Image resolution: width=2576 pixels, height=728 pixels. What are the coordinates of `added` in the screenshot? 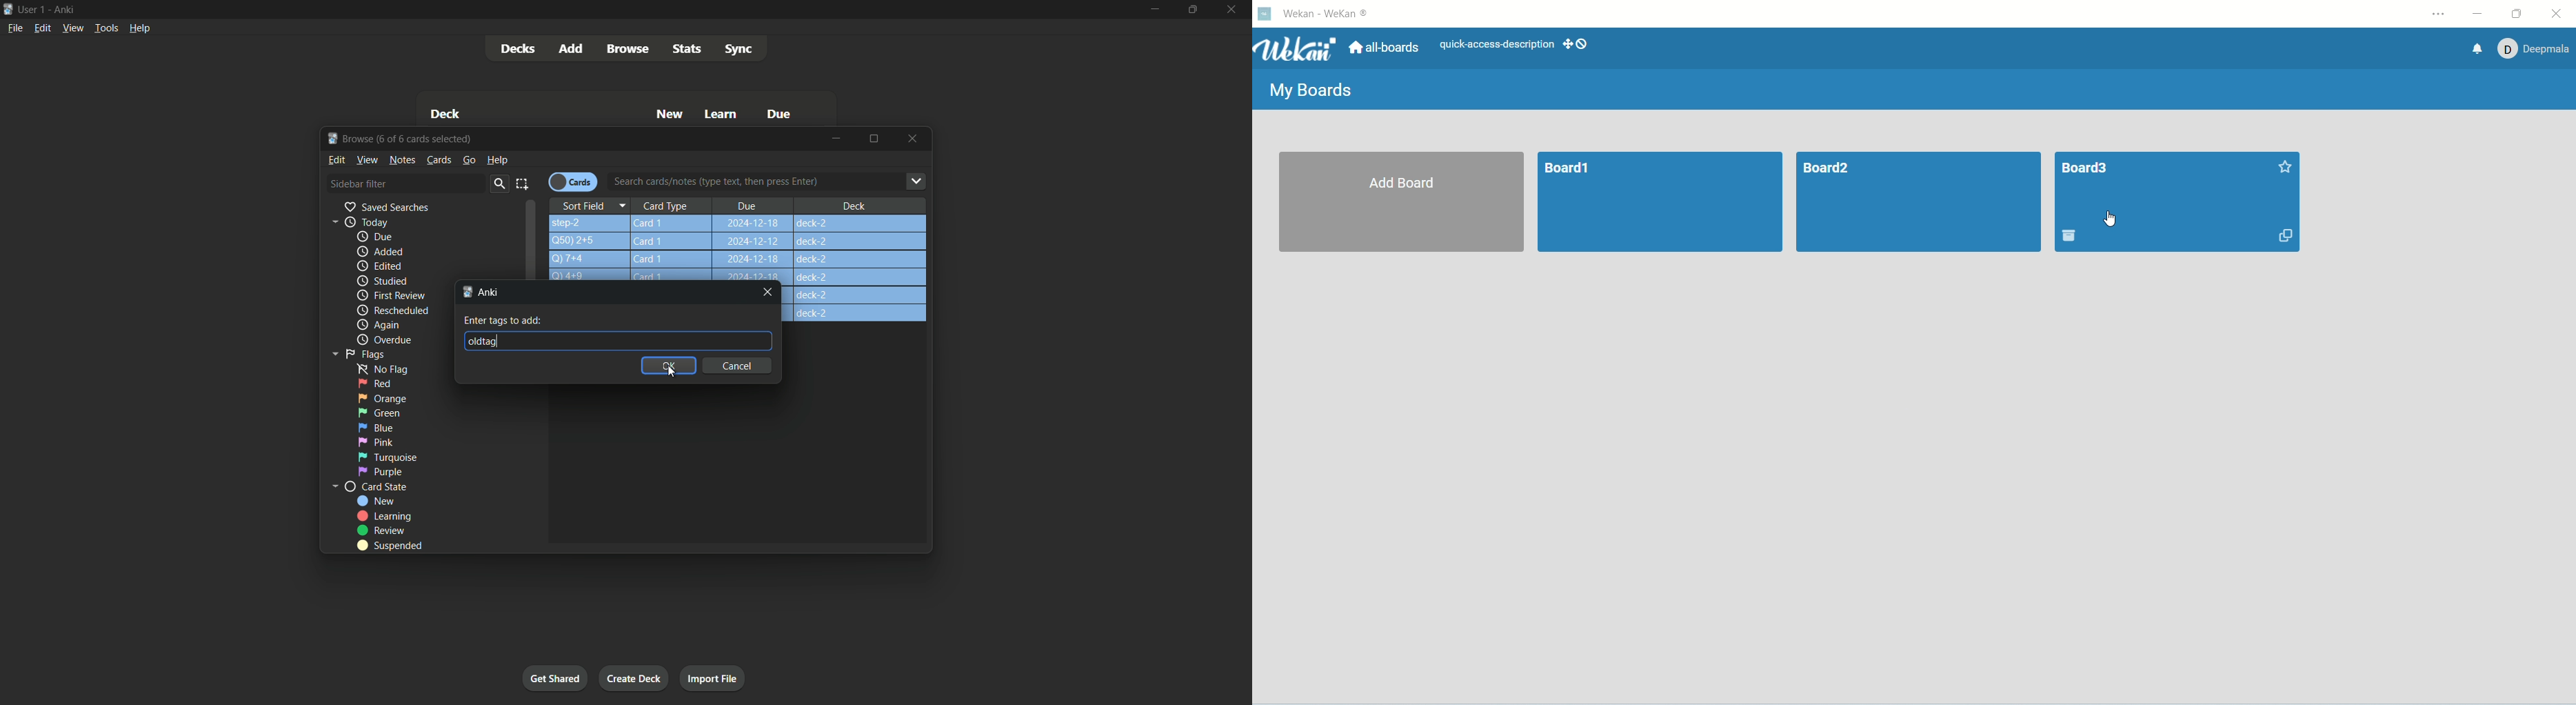 It's located at (378, 252).